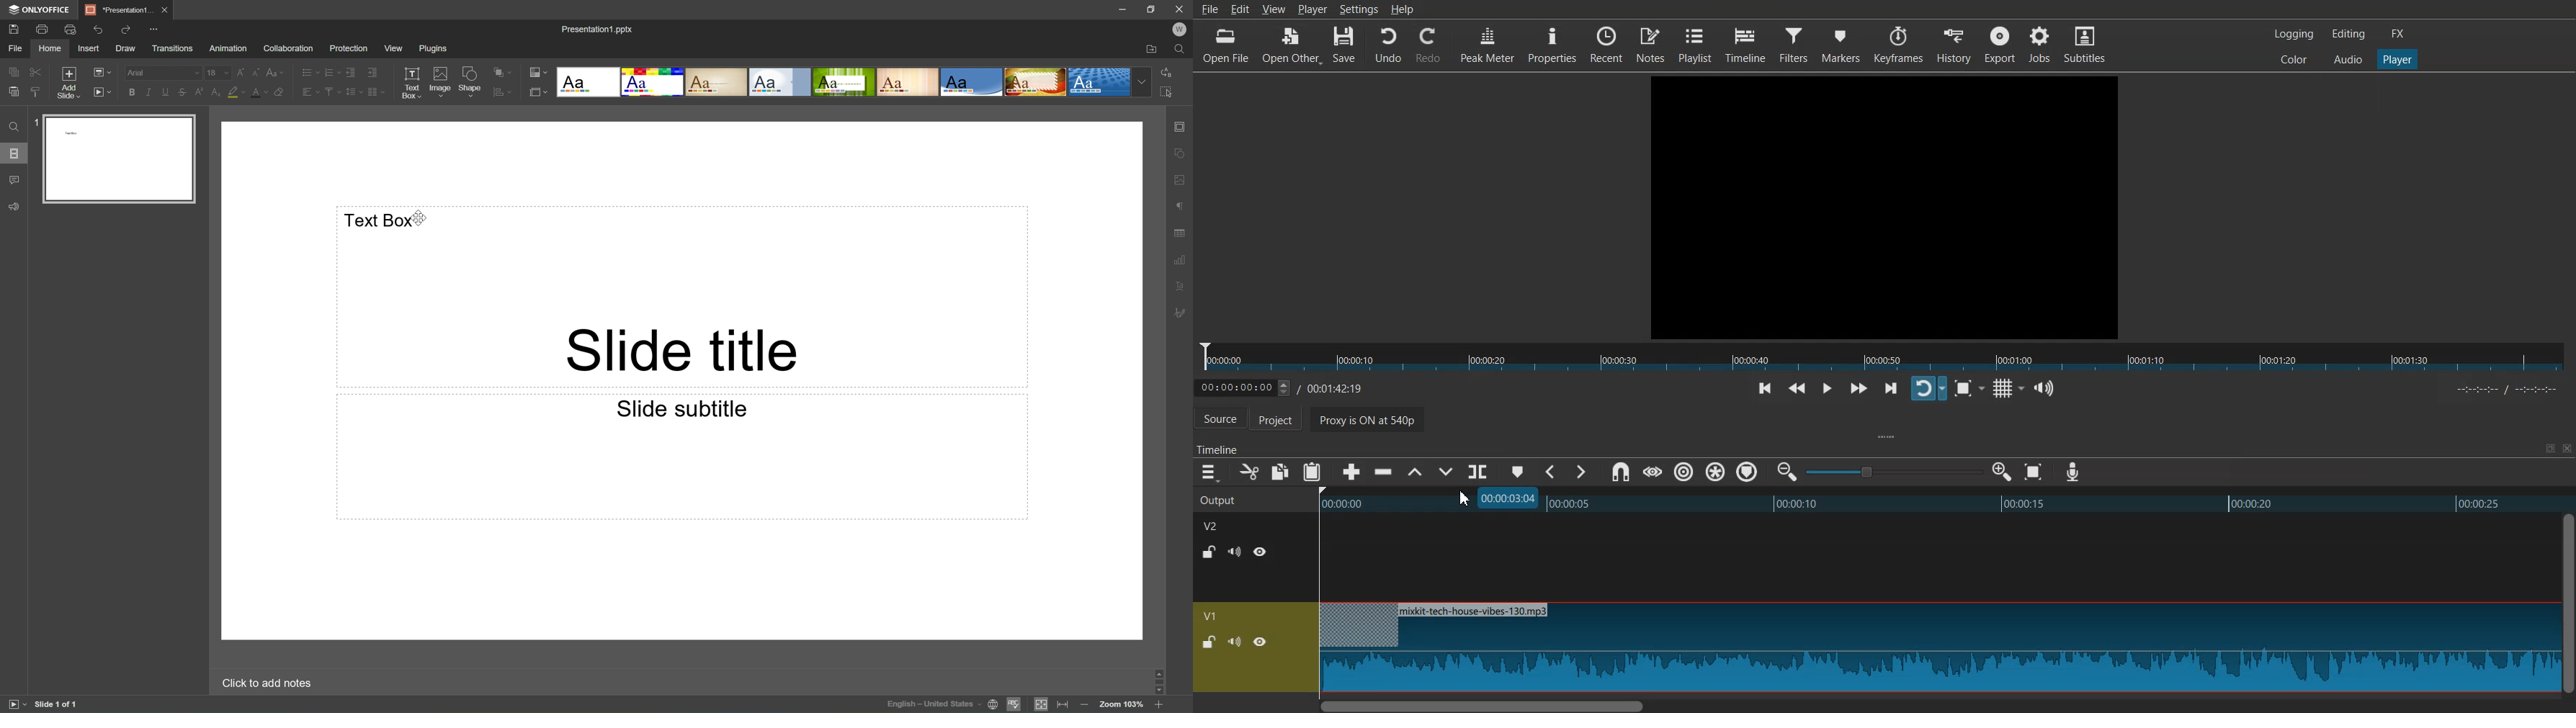 Image resolution: width=2576 pixels, height=728 pixels. What do you see at coordinates (1163, 671) in the screenshot?
I see `Scroll Up` at bounding box center [1163, 671].